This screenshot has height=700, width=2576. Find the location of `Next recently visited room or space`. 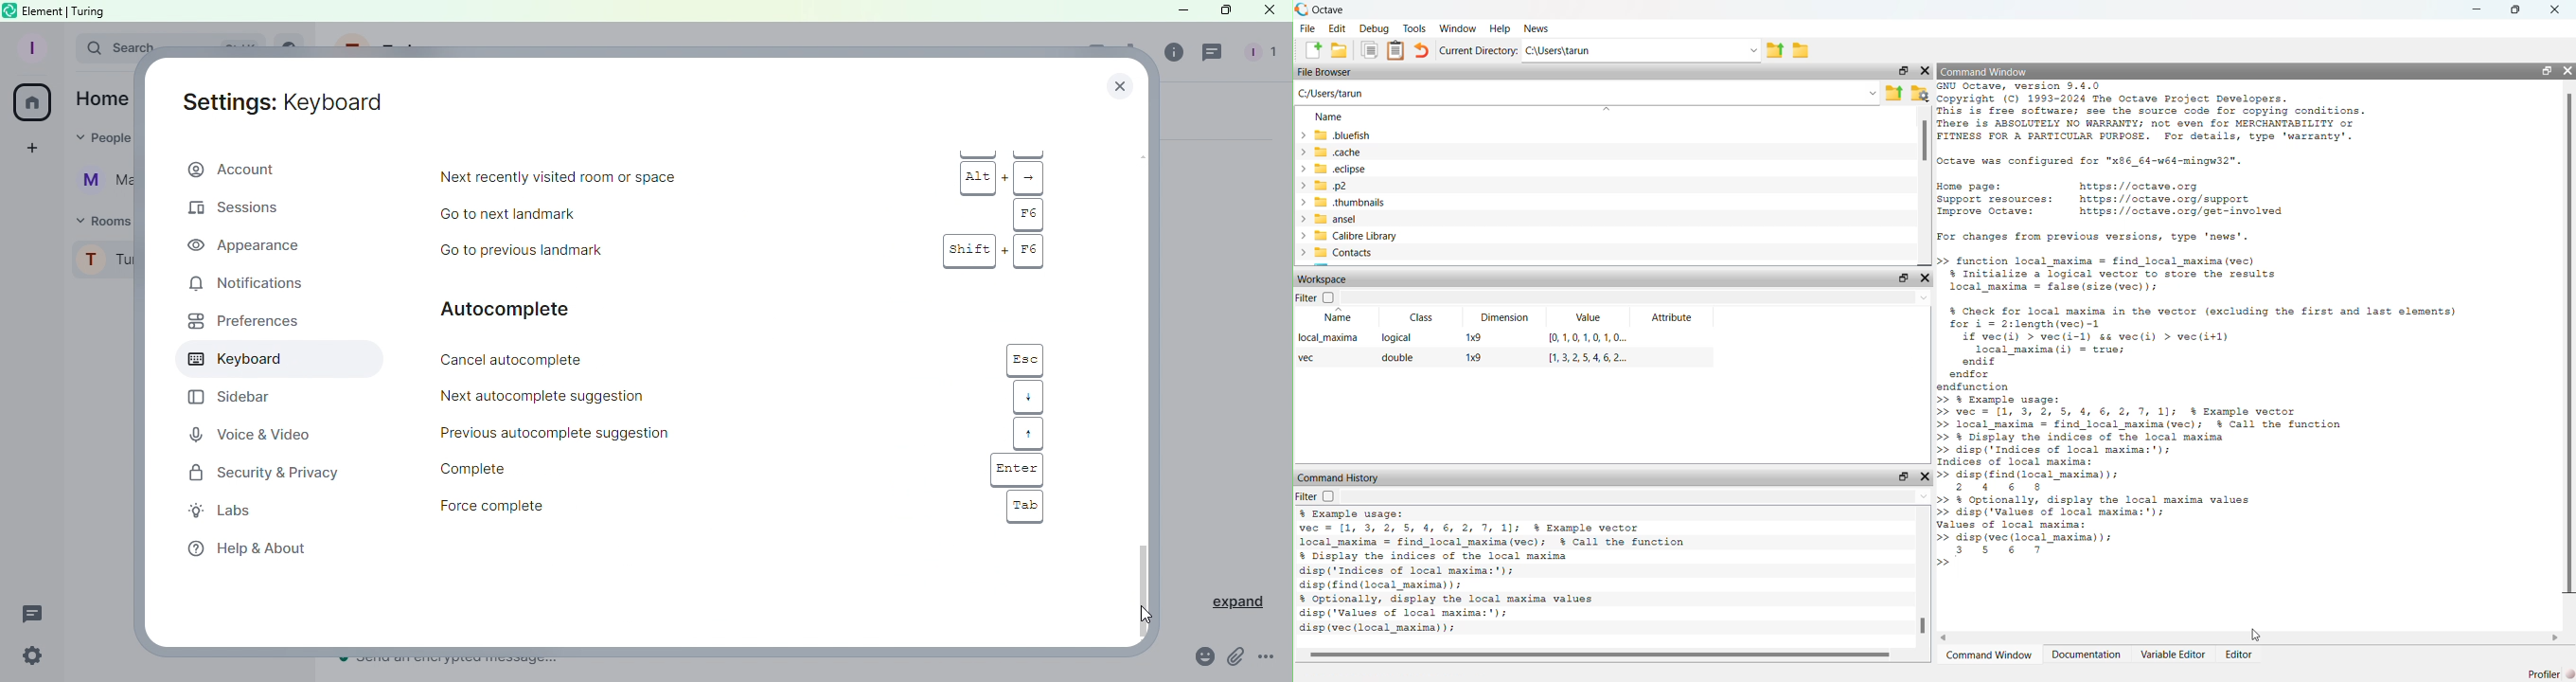

Next recently visited room or space is located at coordinates (655, 179).